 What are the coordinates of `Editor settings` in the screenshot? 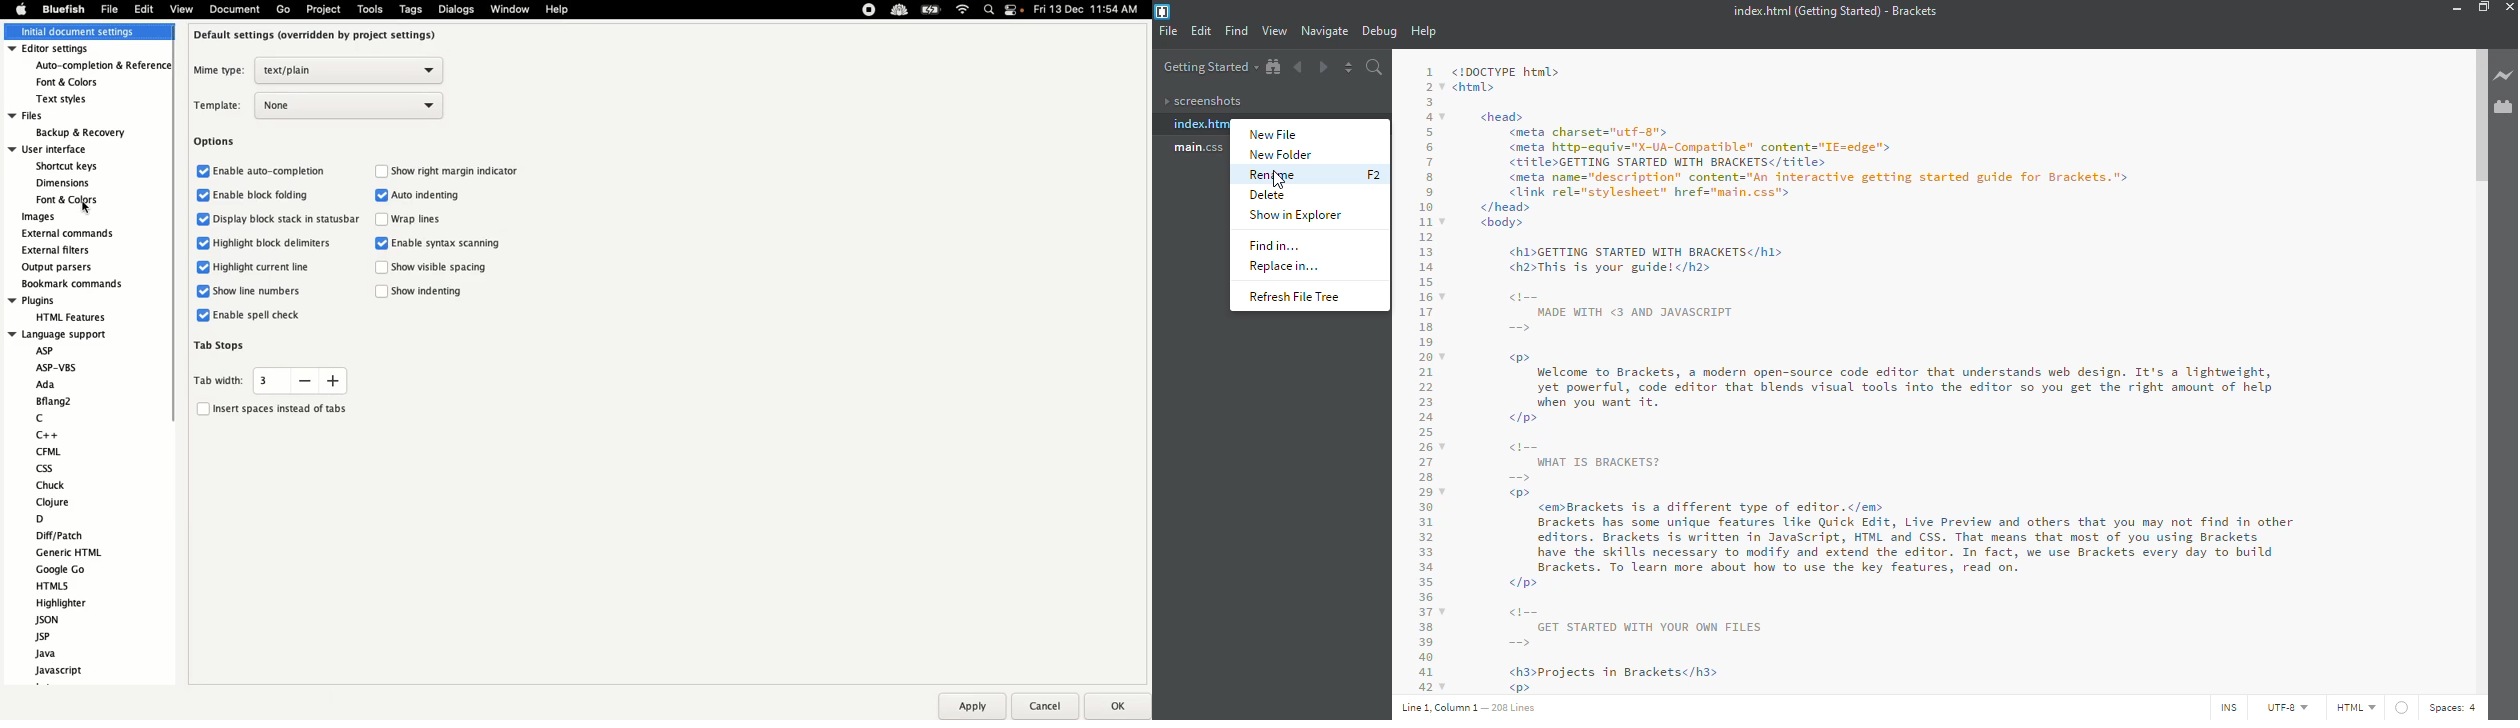 It's located at (86, 50).